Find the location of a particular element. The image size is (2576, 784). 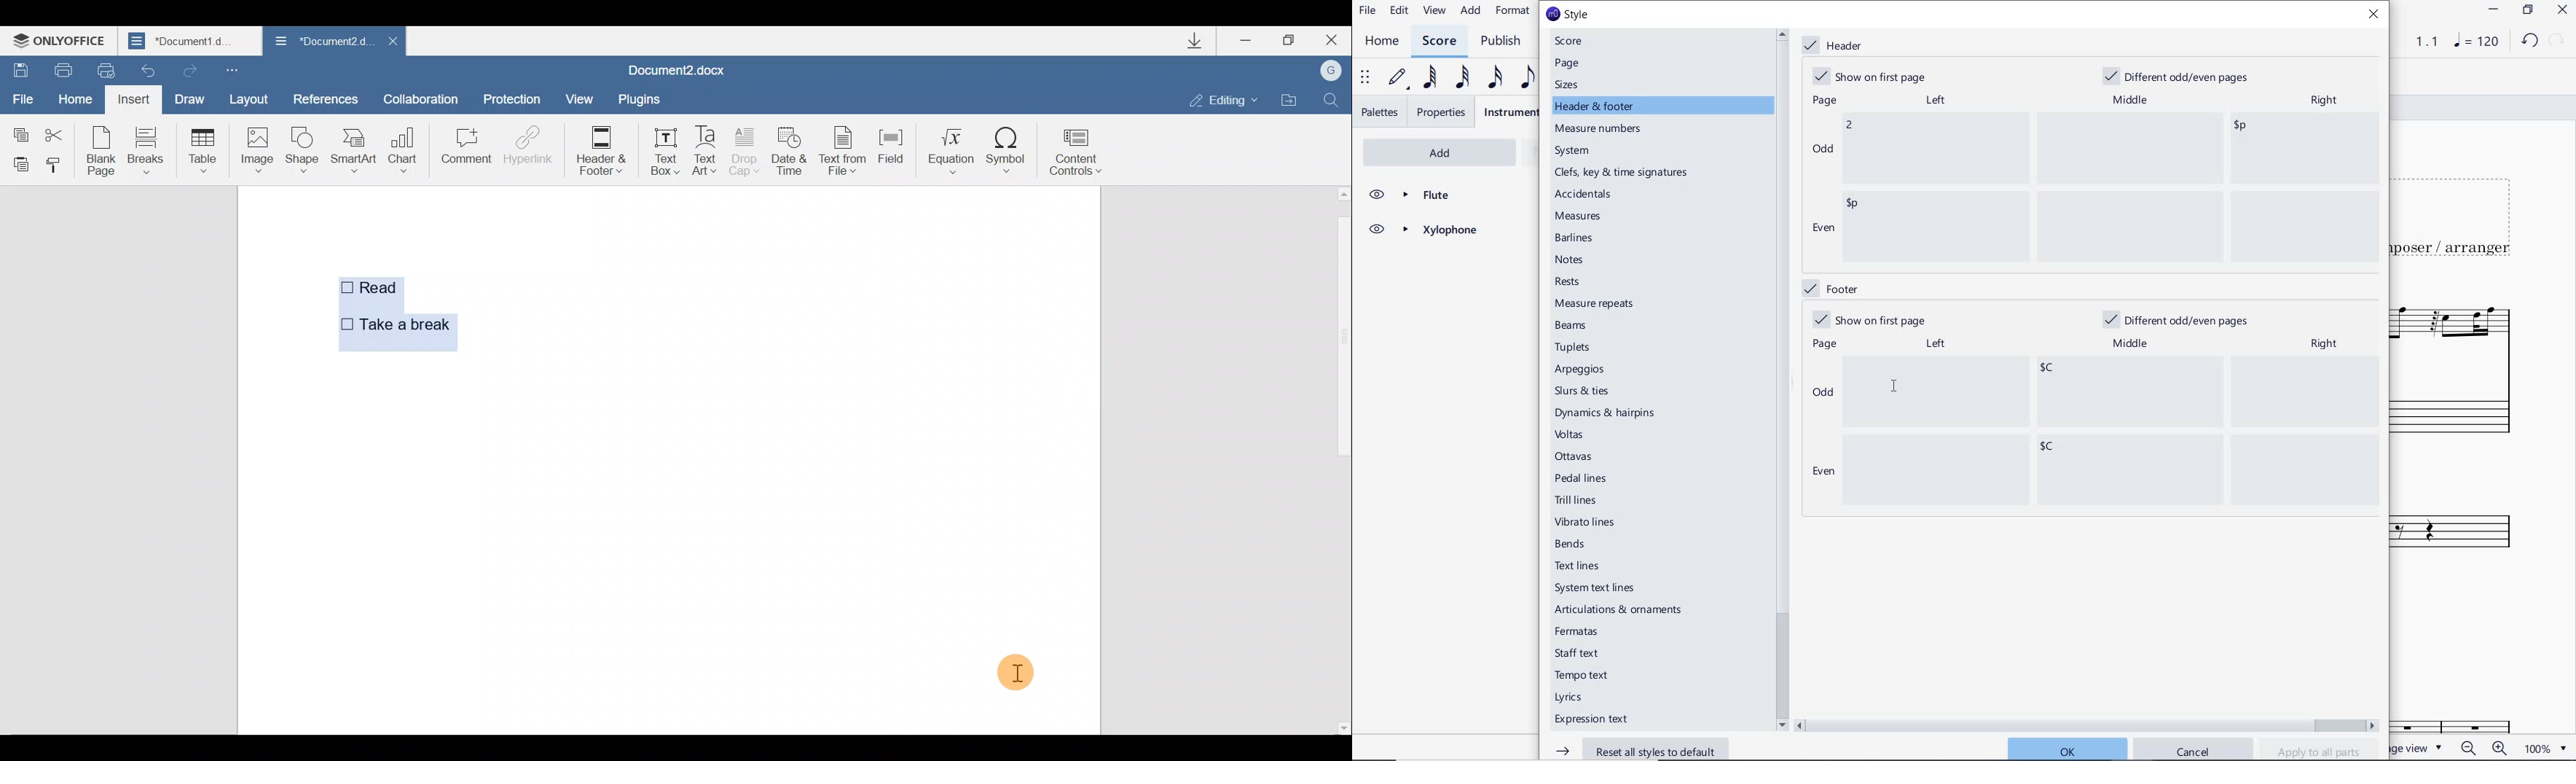

Working area is located at coordinates (774, 458).